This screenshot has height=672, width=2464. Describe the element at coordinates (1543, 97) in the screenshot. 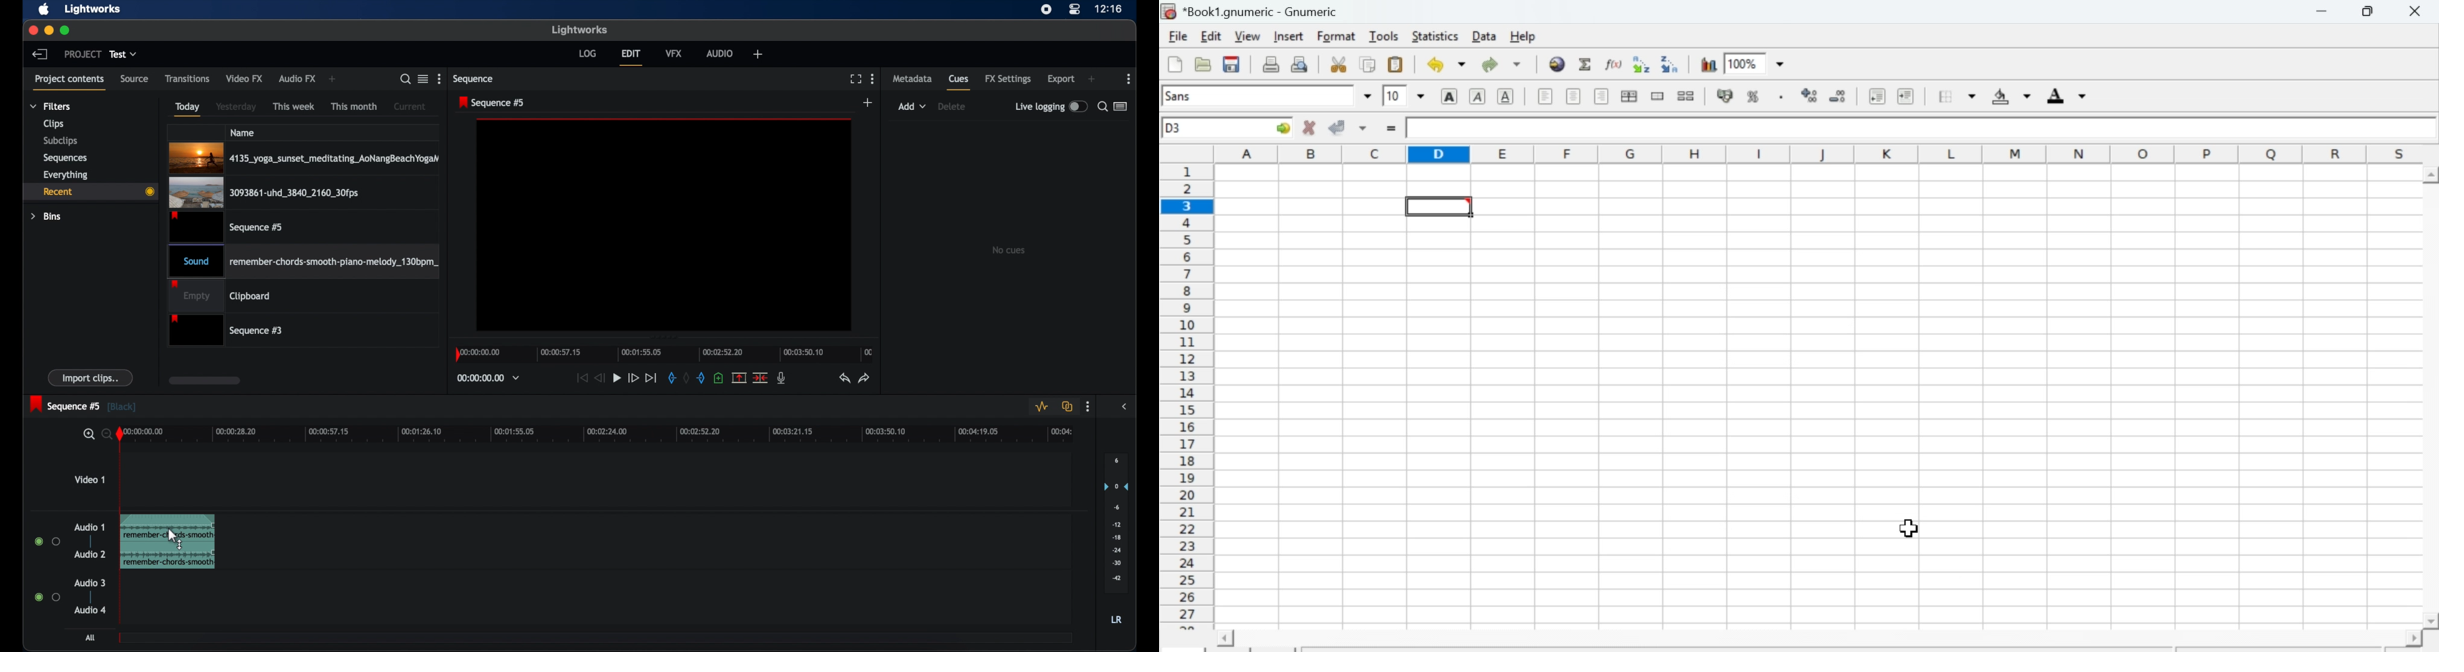

I see `Align Left` at that location.